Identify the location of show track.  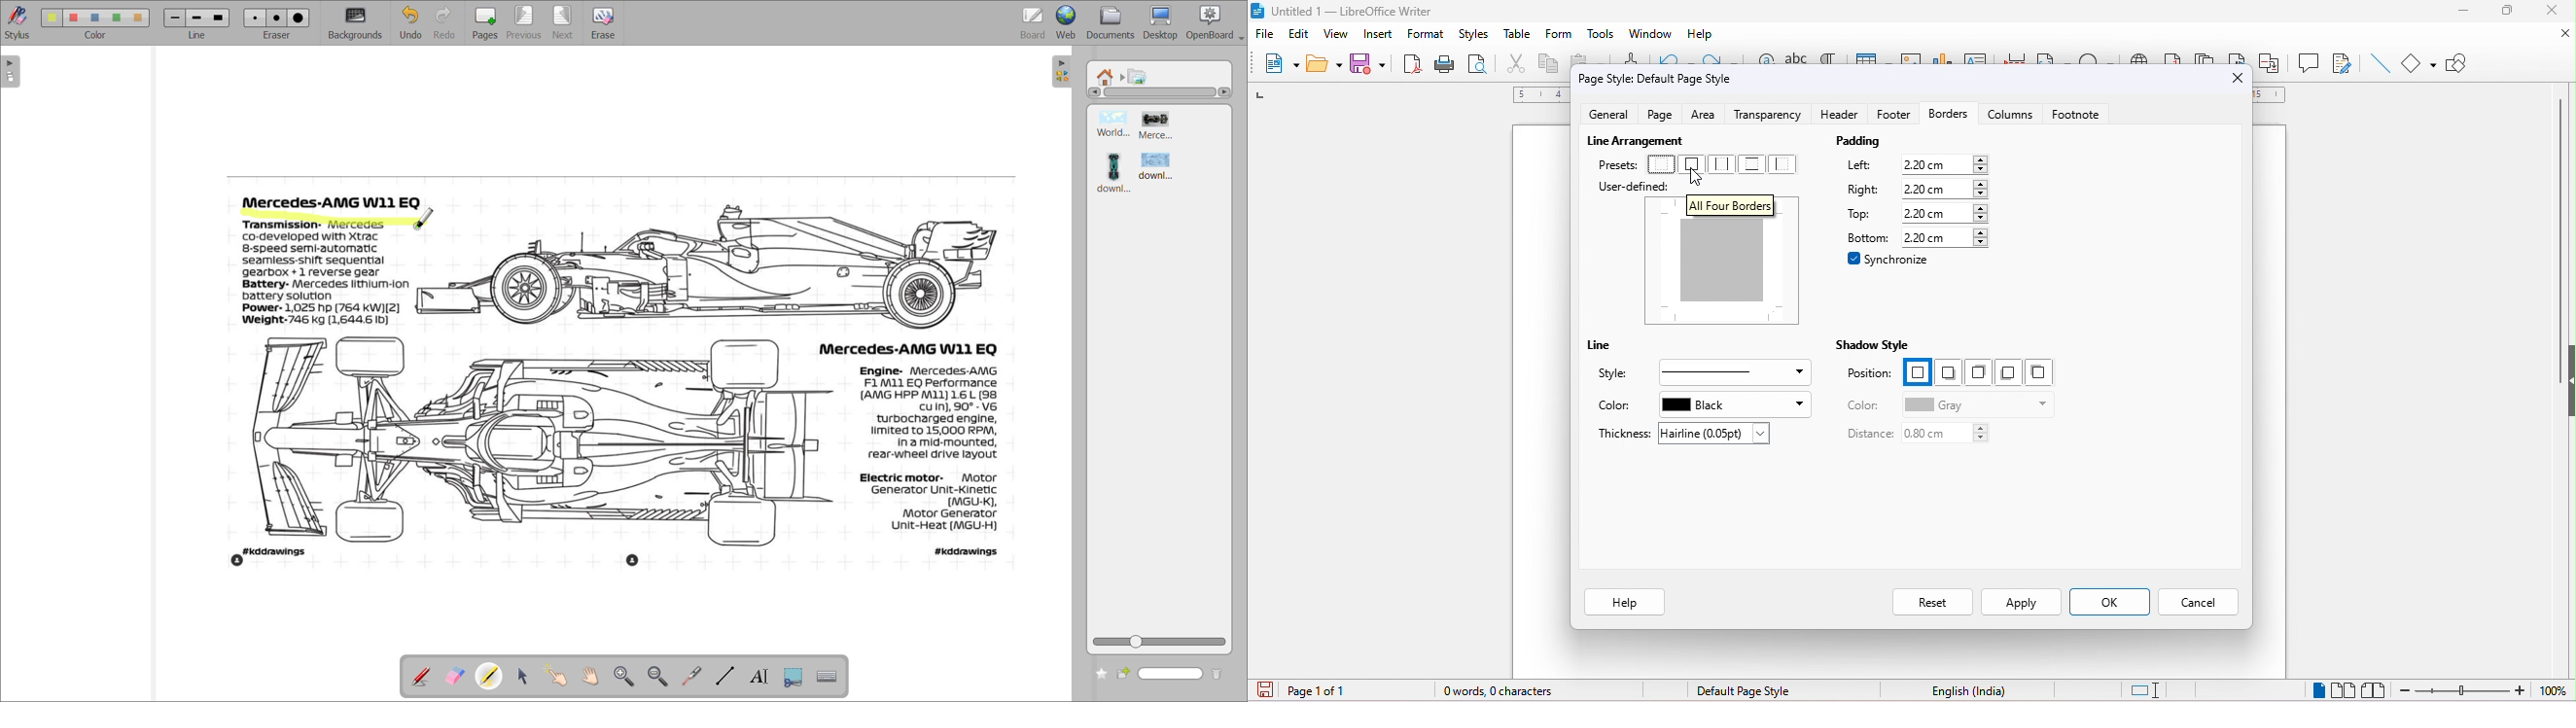
(2339, 62).